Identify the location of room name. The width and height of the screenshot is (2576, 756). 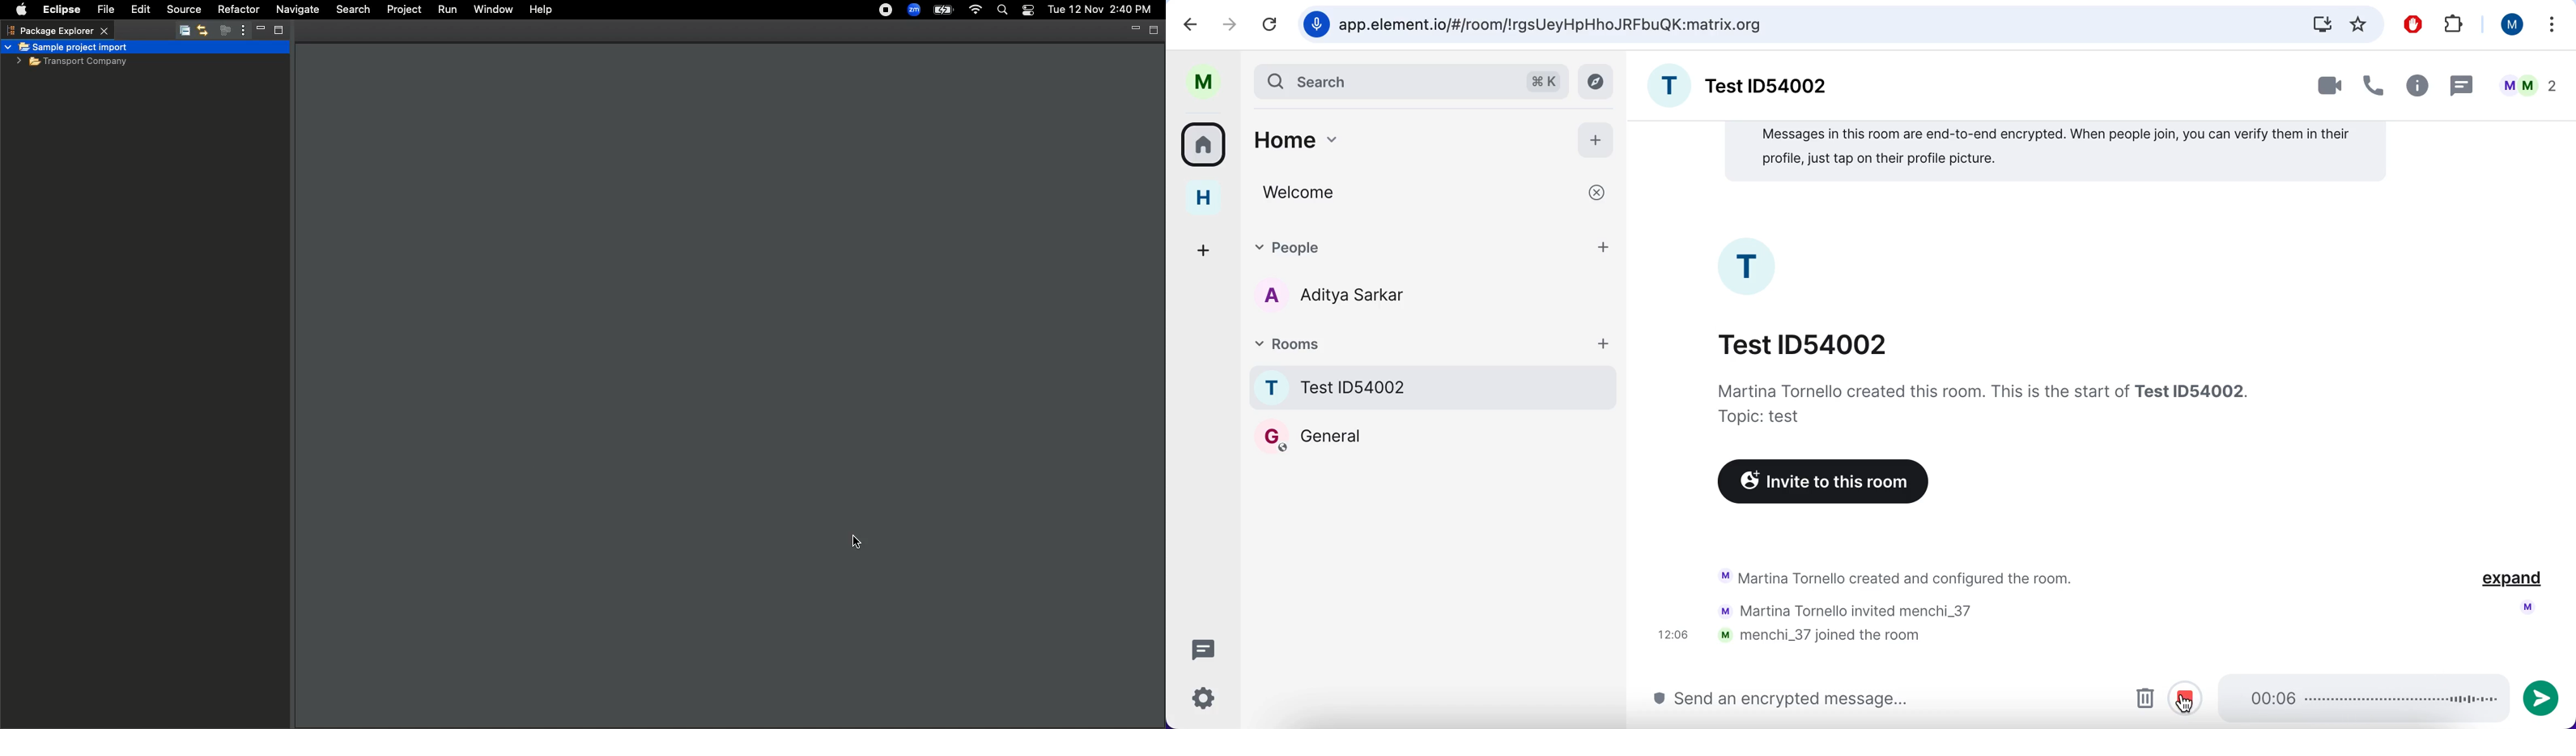
(1435, 387).